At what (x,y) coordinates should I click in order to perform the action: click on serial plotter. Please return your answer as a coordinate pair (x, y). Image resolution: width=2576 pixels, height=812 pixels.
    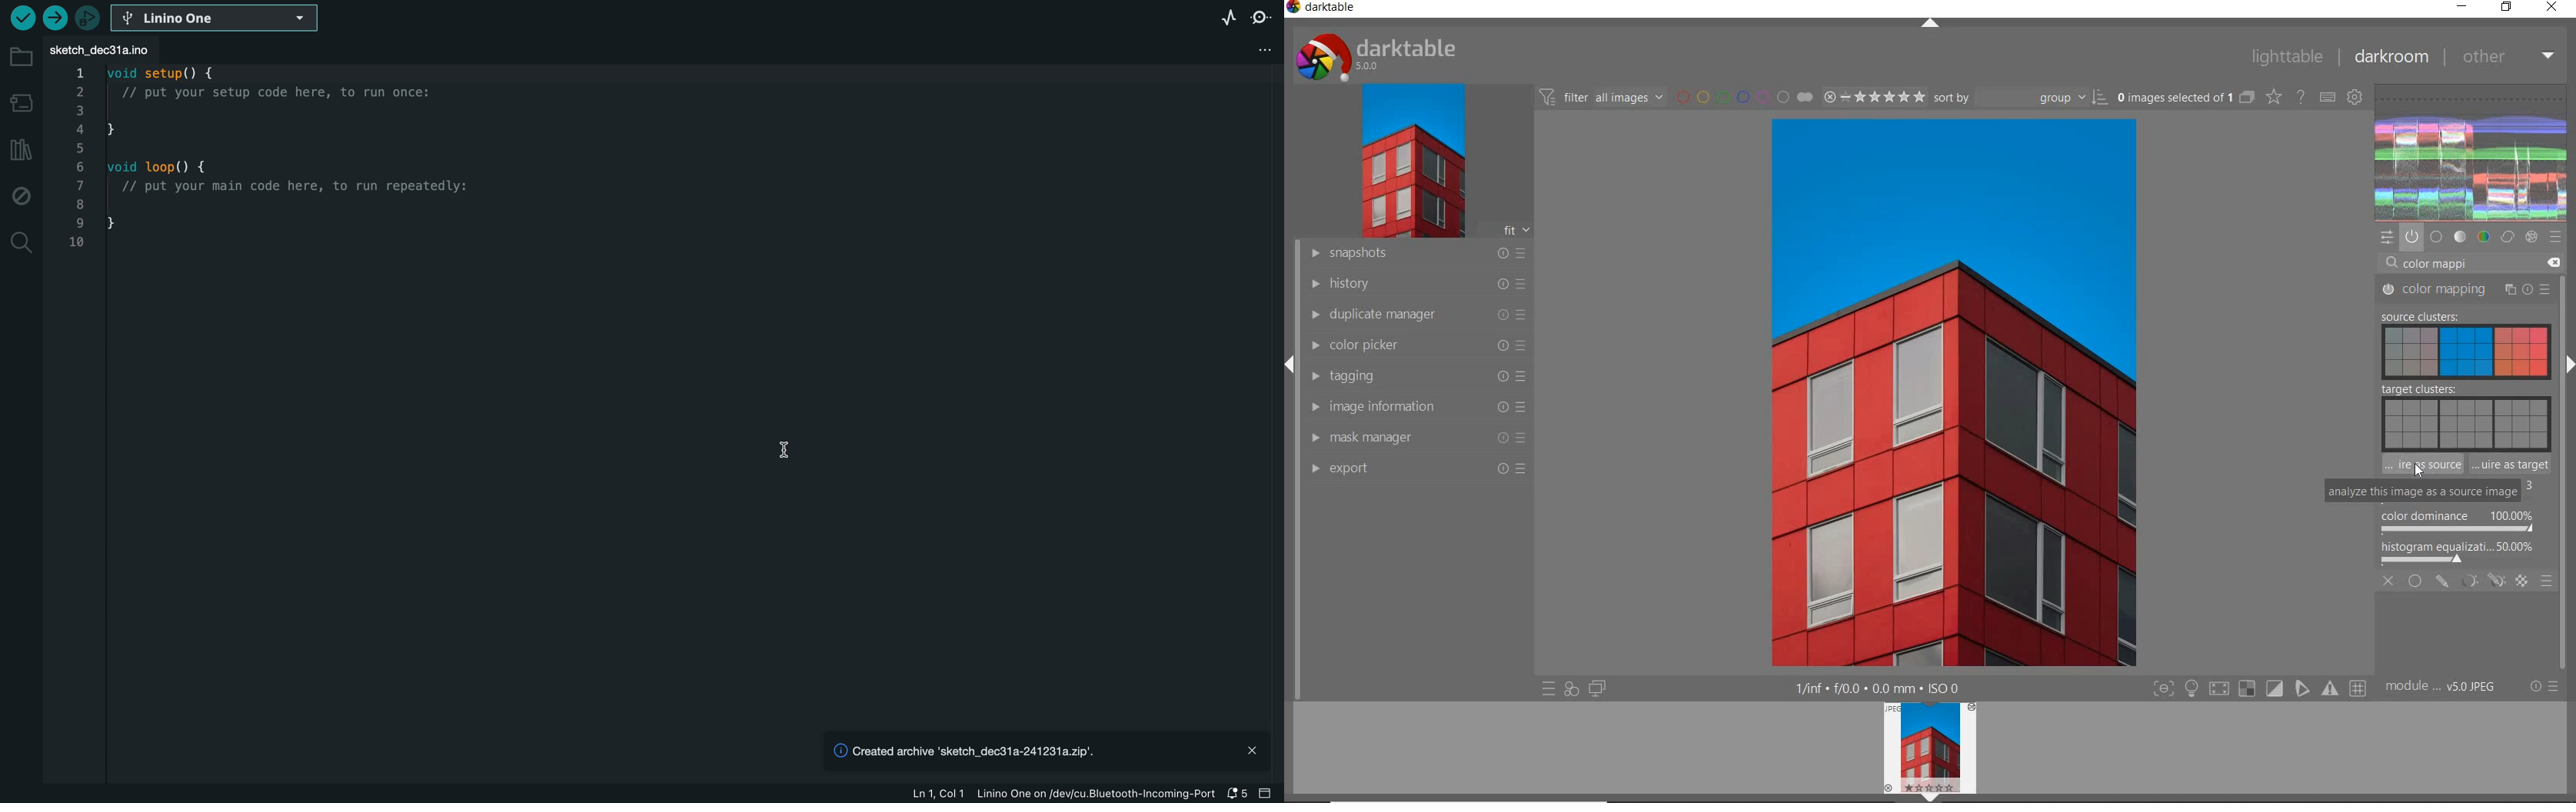
    Looking at the image, I should click on (1221, 24).